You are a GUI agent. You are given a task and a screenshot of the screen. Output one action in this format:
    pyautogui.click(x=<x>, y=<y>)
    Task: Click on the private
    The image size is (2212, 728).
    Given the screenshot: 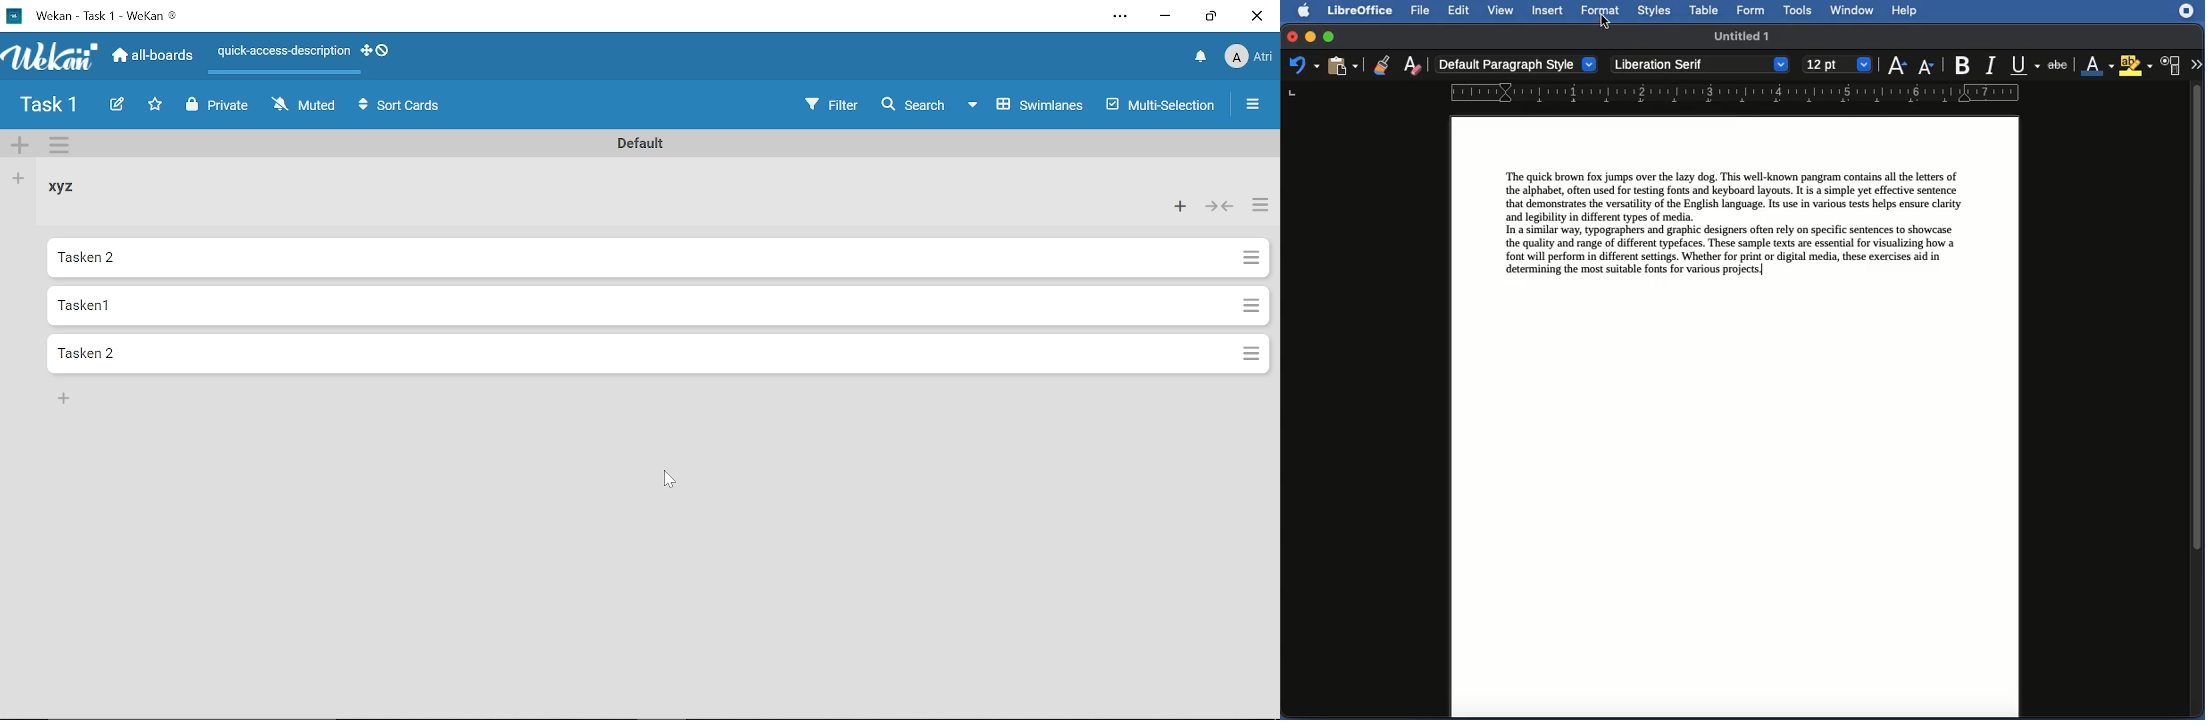 What is the action you would take?
    pyautogui.click(x=222, y=107)
    